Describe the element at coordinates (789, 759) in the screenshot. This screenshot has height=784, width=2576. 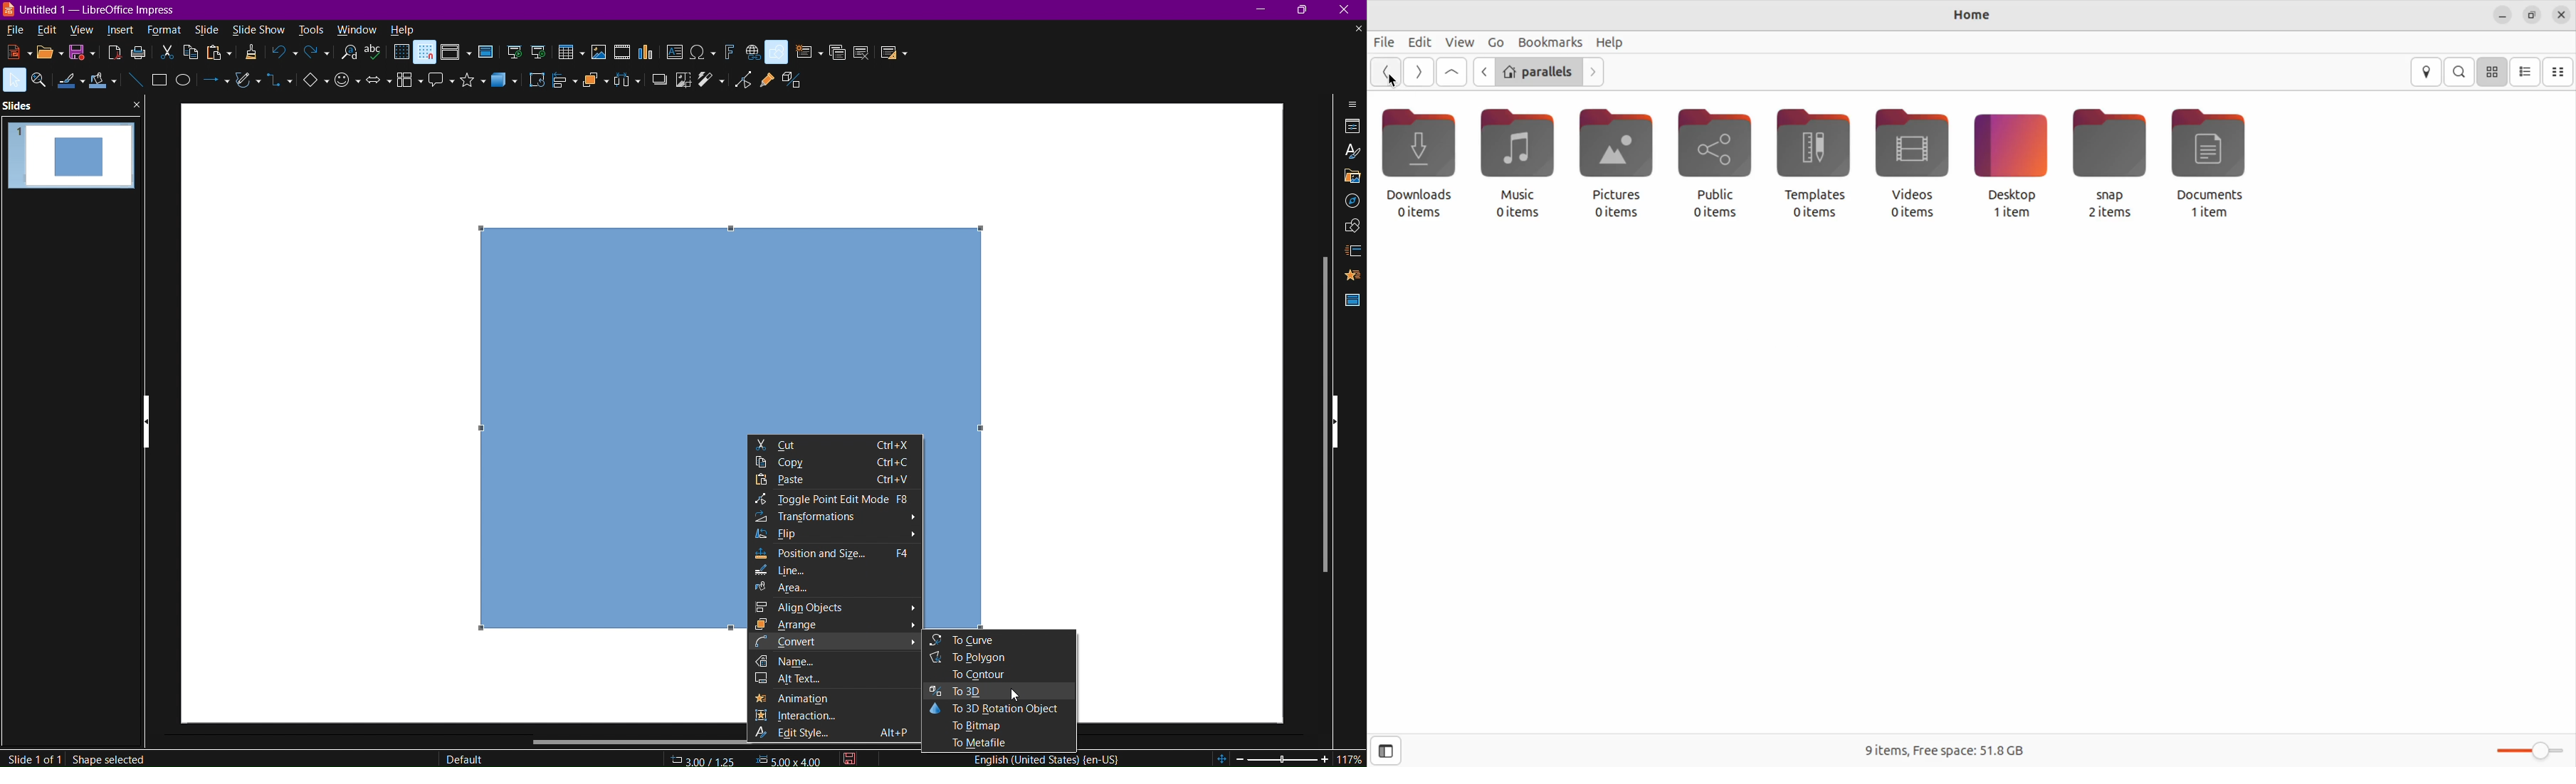
I see `width & height of selected object` at that location.